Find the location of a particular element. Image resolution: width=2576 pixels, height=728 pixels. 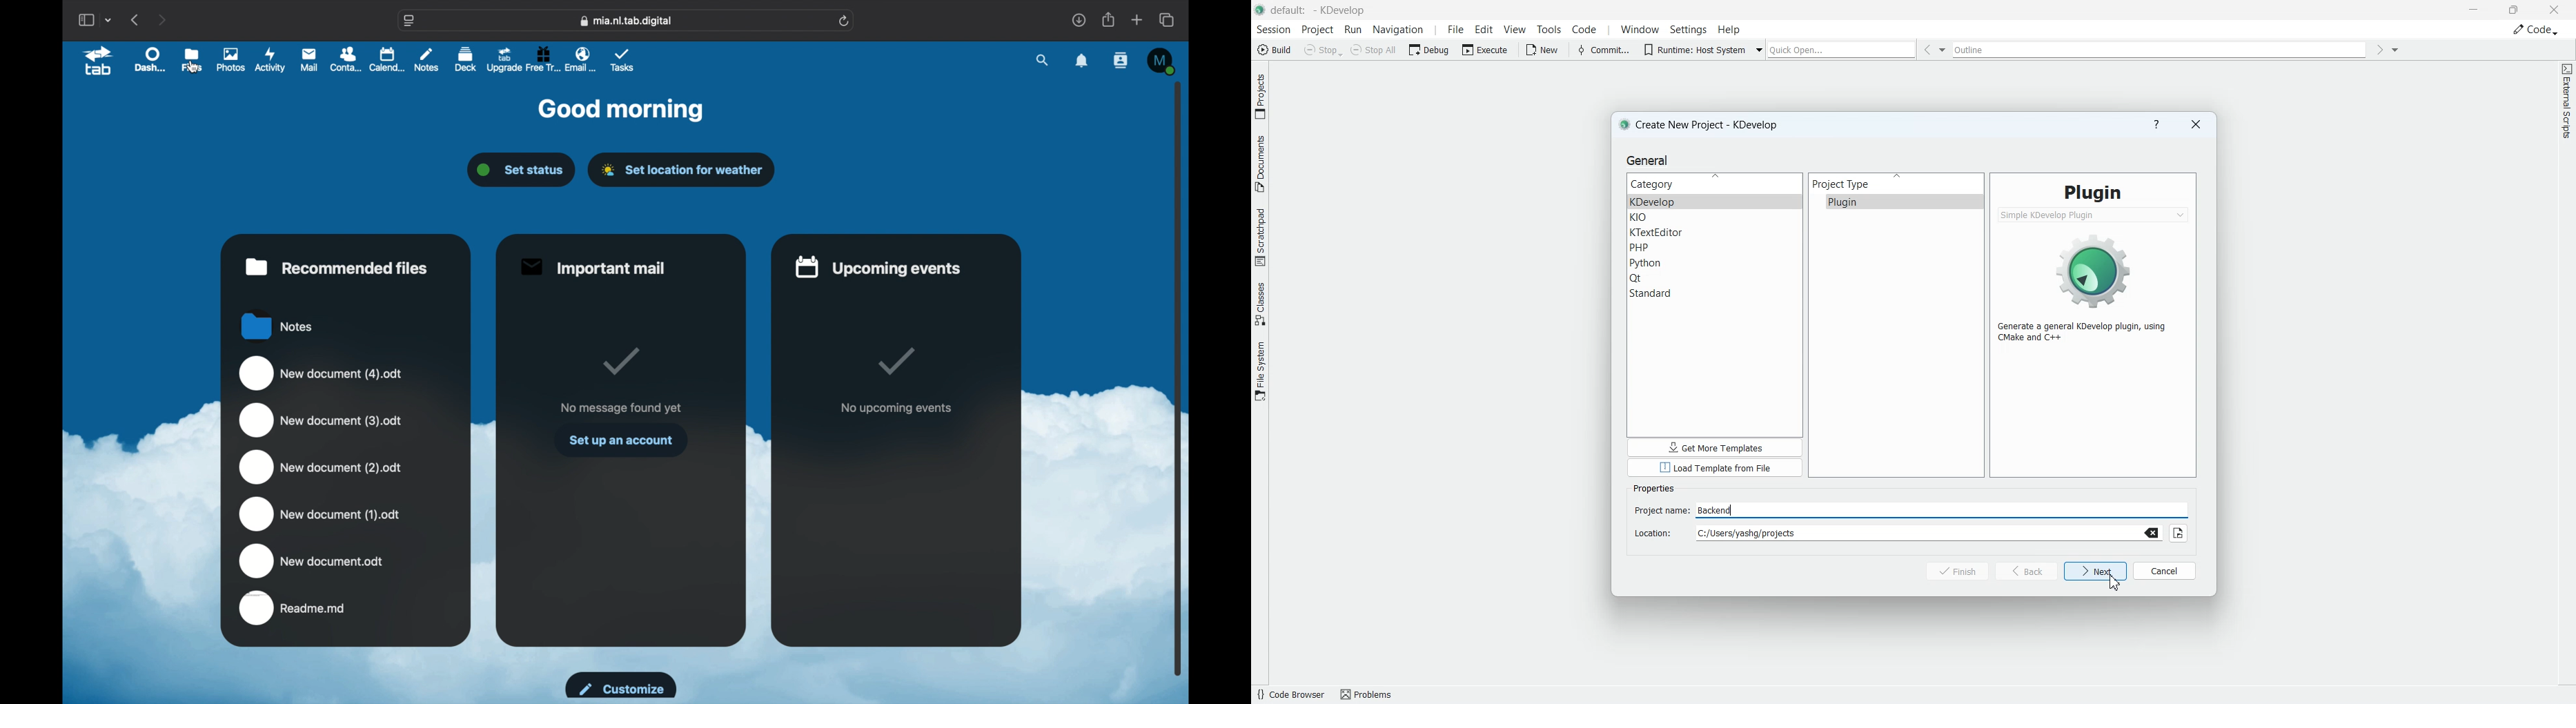

notifications is located at coordinates (1082, 61).